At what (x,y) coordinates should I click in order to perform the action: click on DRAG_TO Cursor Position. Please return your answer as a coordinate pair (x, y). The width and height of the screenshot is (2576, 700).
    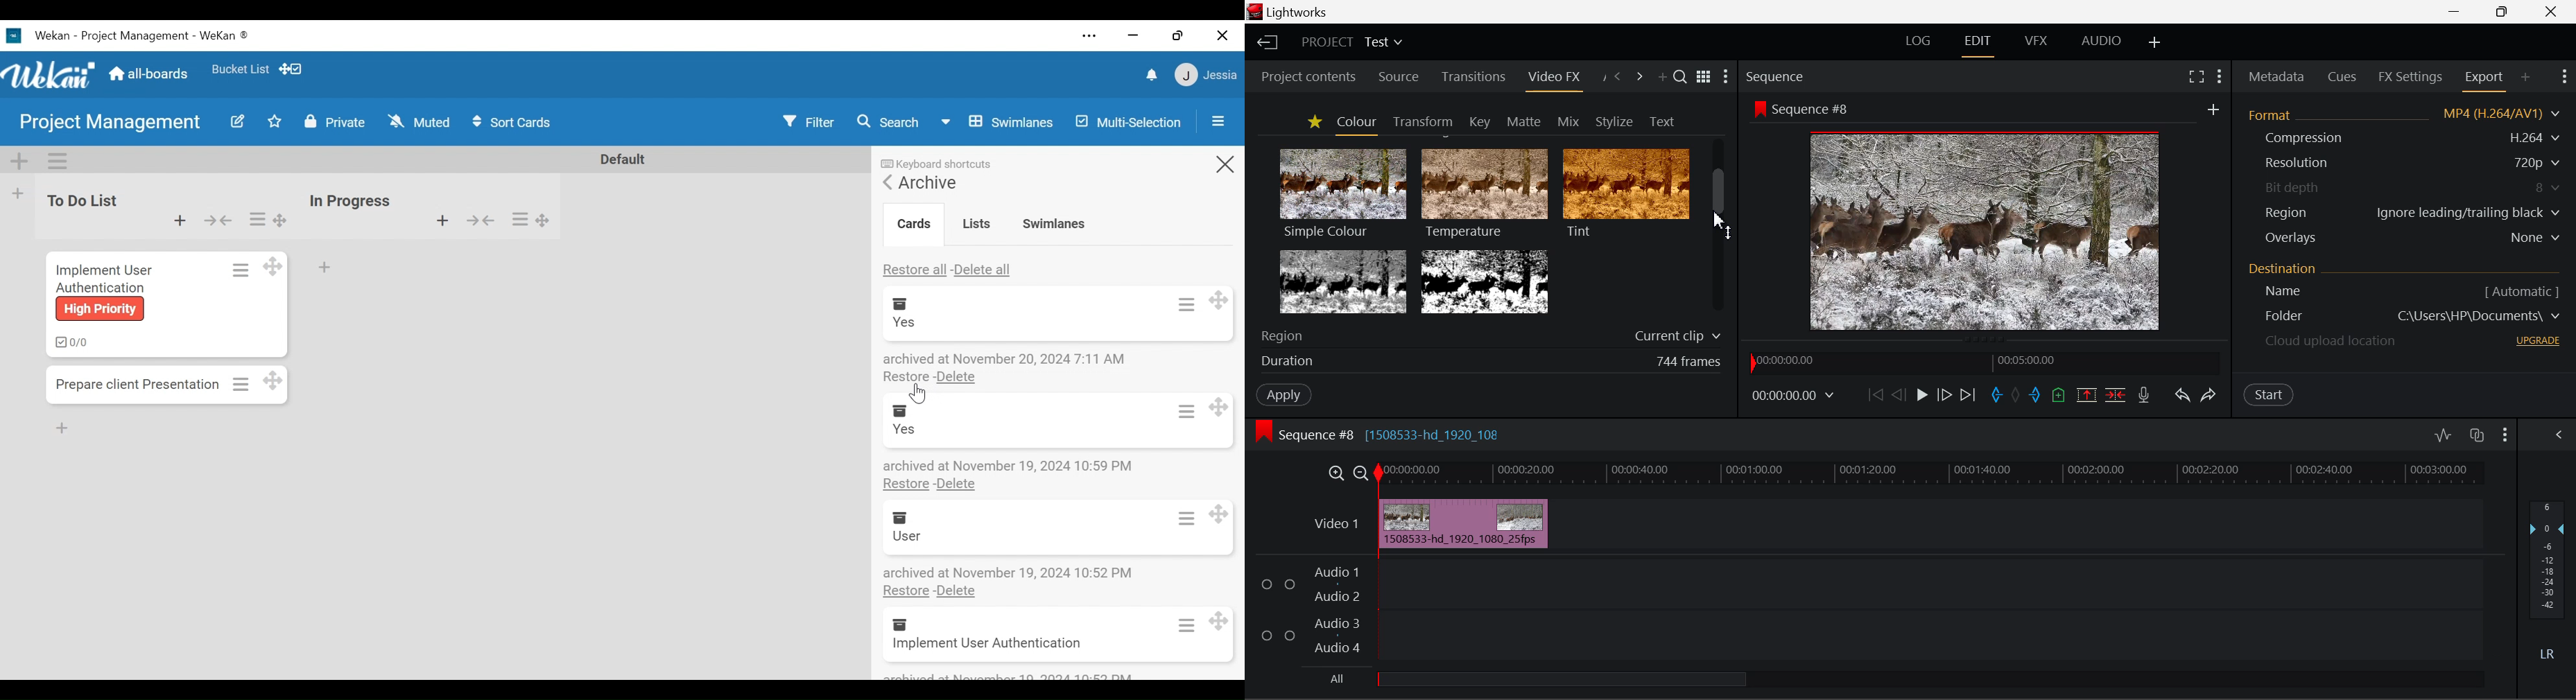
    Looking at the image, I should click on (1716, 225).